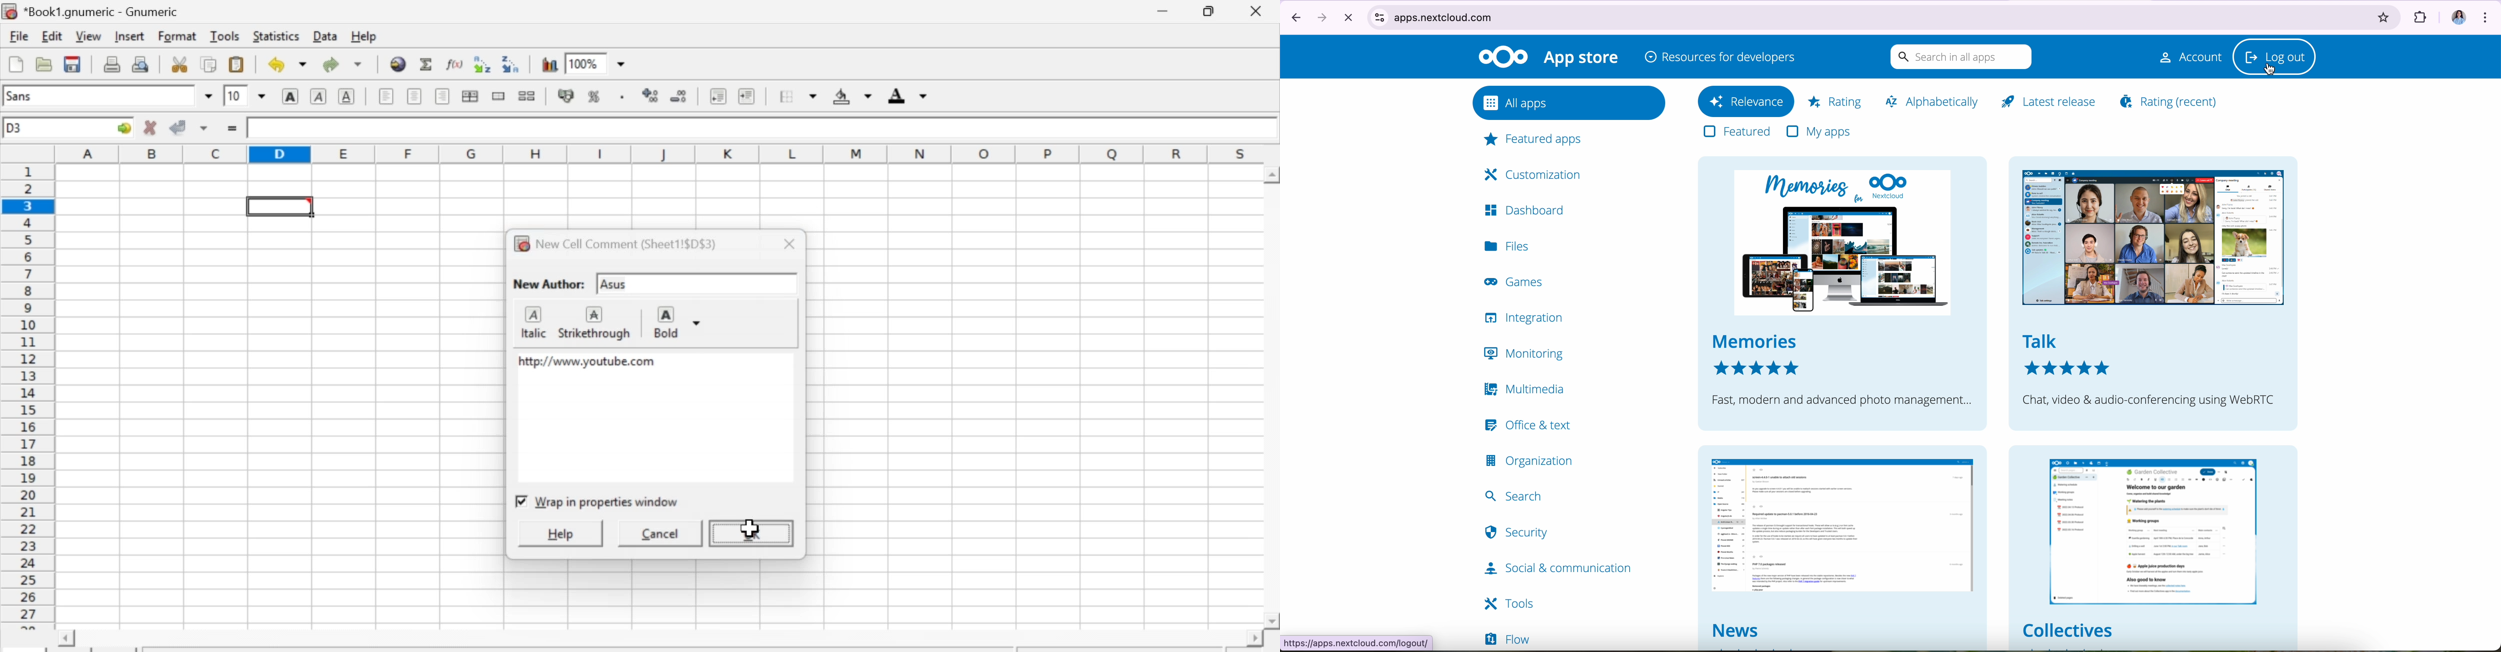  I want to click on news , so click(1841, 548).